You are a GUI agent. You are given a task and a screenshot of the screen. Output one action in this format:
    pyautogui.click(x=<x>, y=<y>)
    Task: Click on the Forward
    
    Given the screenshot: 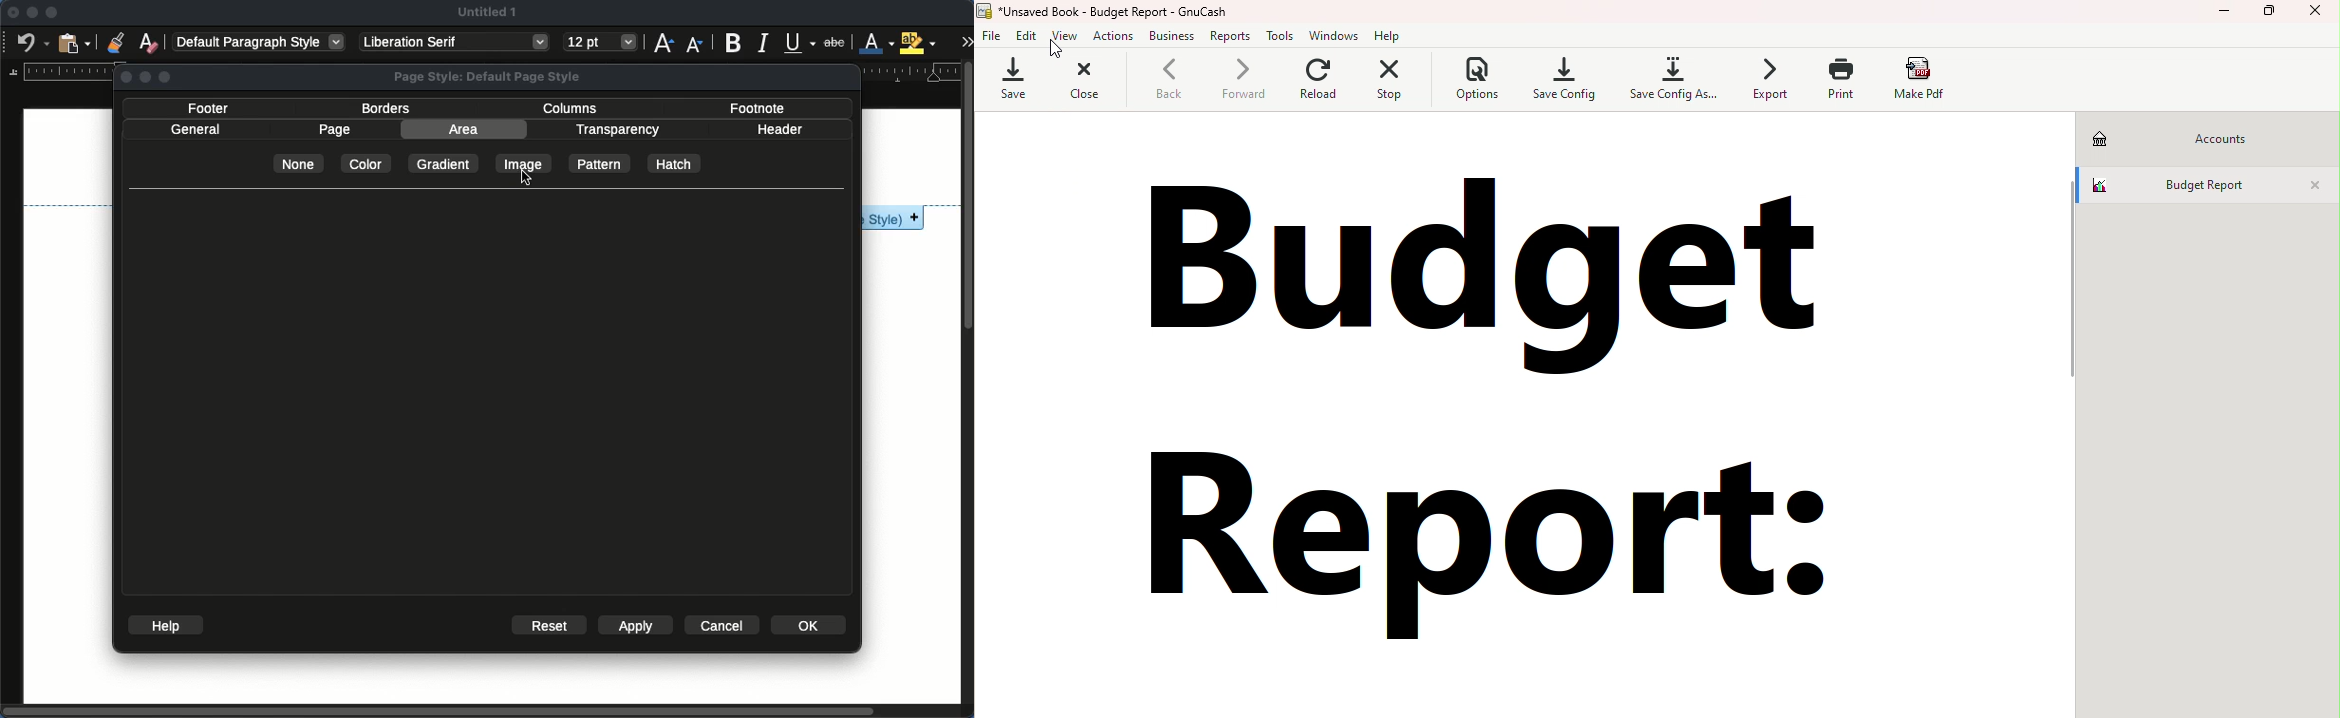 What is the action you would take?
    pyautogui.click(x=1240, y=82)
    